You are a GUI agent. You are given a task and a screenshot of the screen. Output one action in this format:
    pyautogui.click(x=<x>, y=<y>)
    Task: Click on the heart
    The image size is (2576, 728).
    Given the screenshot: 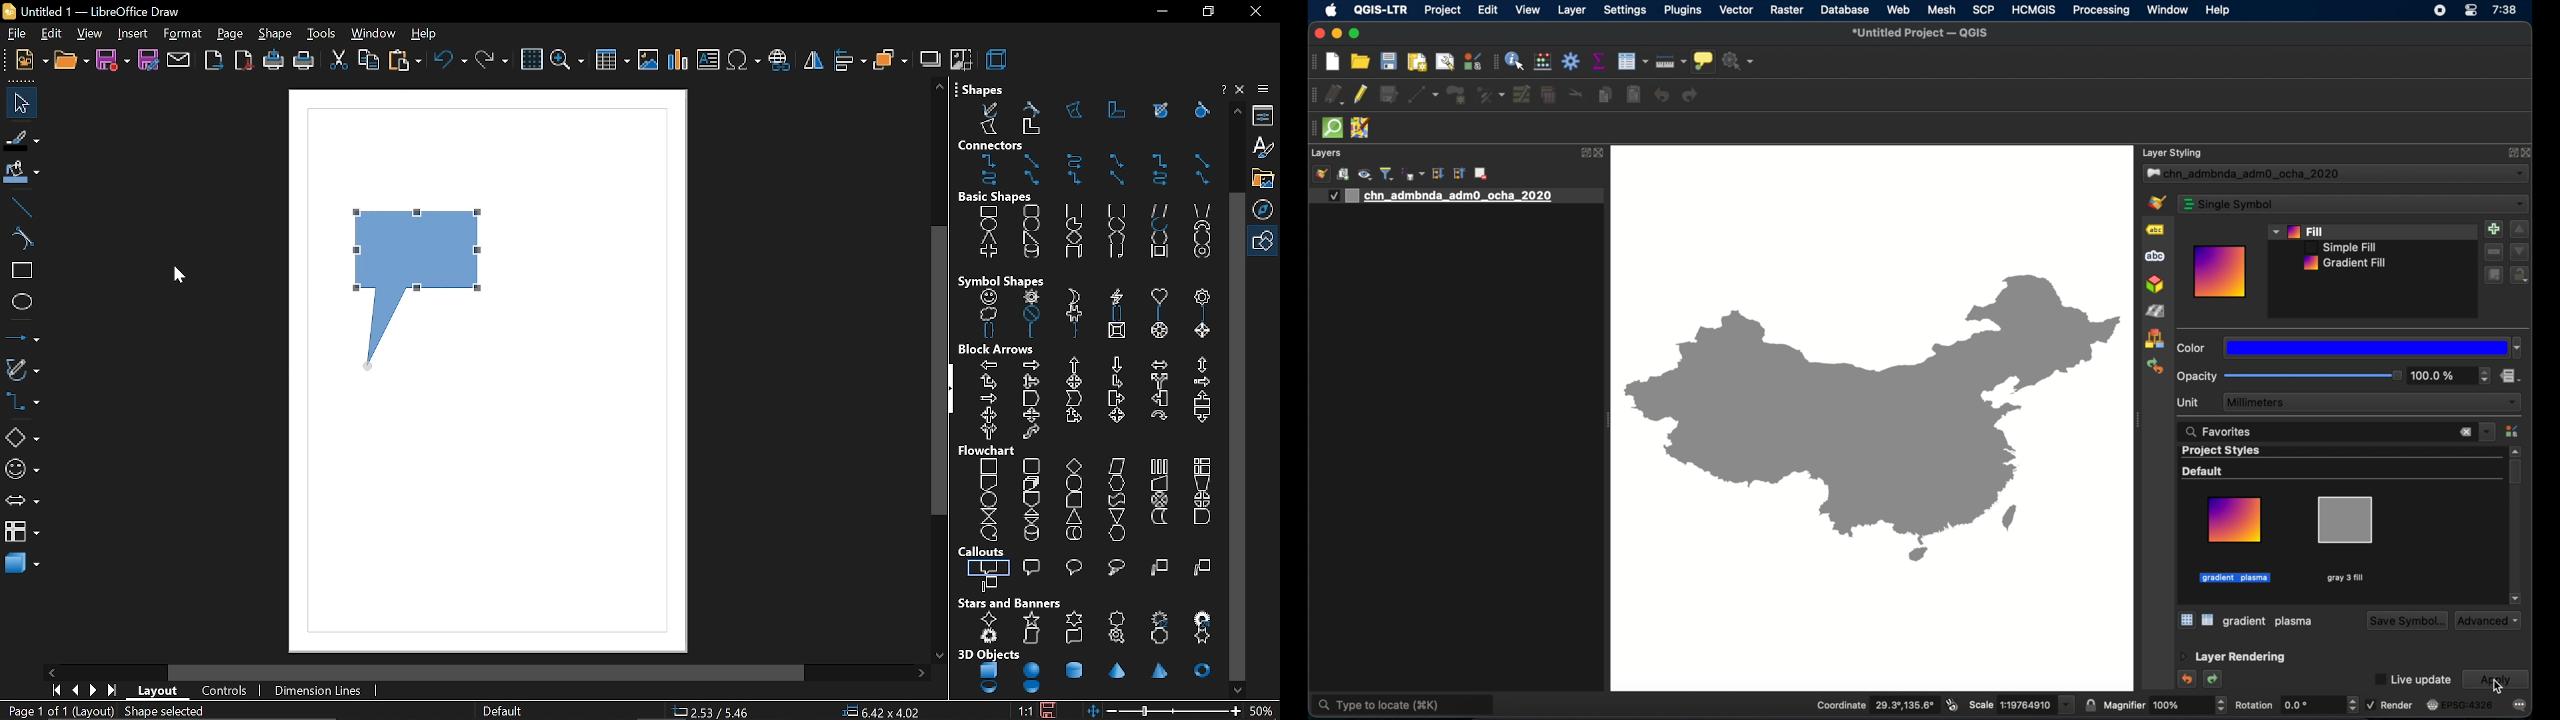 What is the action you would take?
    pyautogui.click(x=1159, y=297)
    